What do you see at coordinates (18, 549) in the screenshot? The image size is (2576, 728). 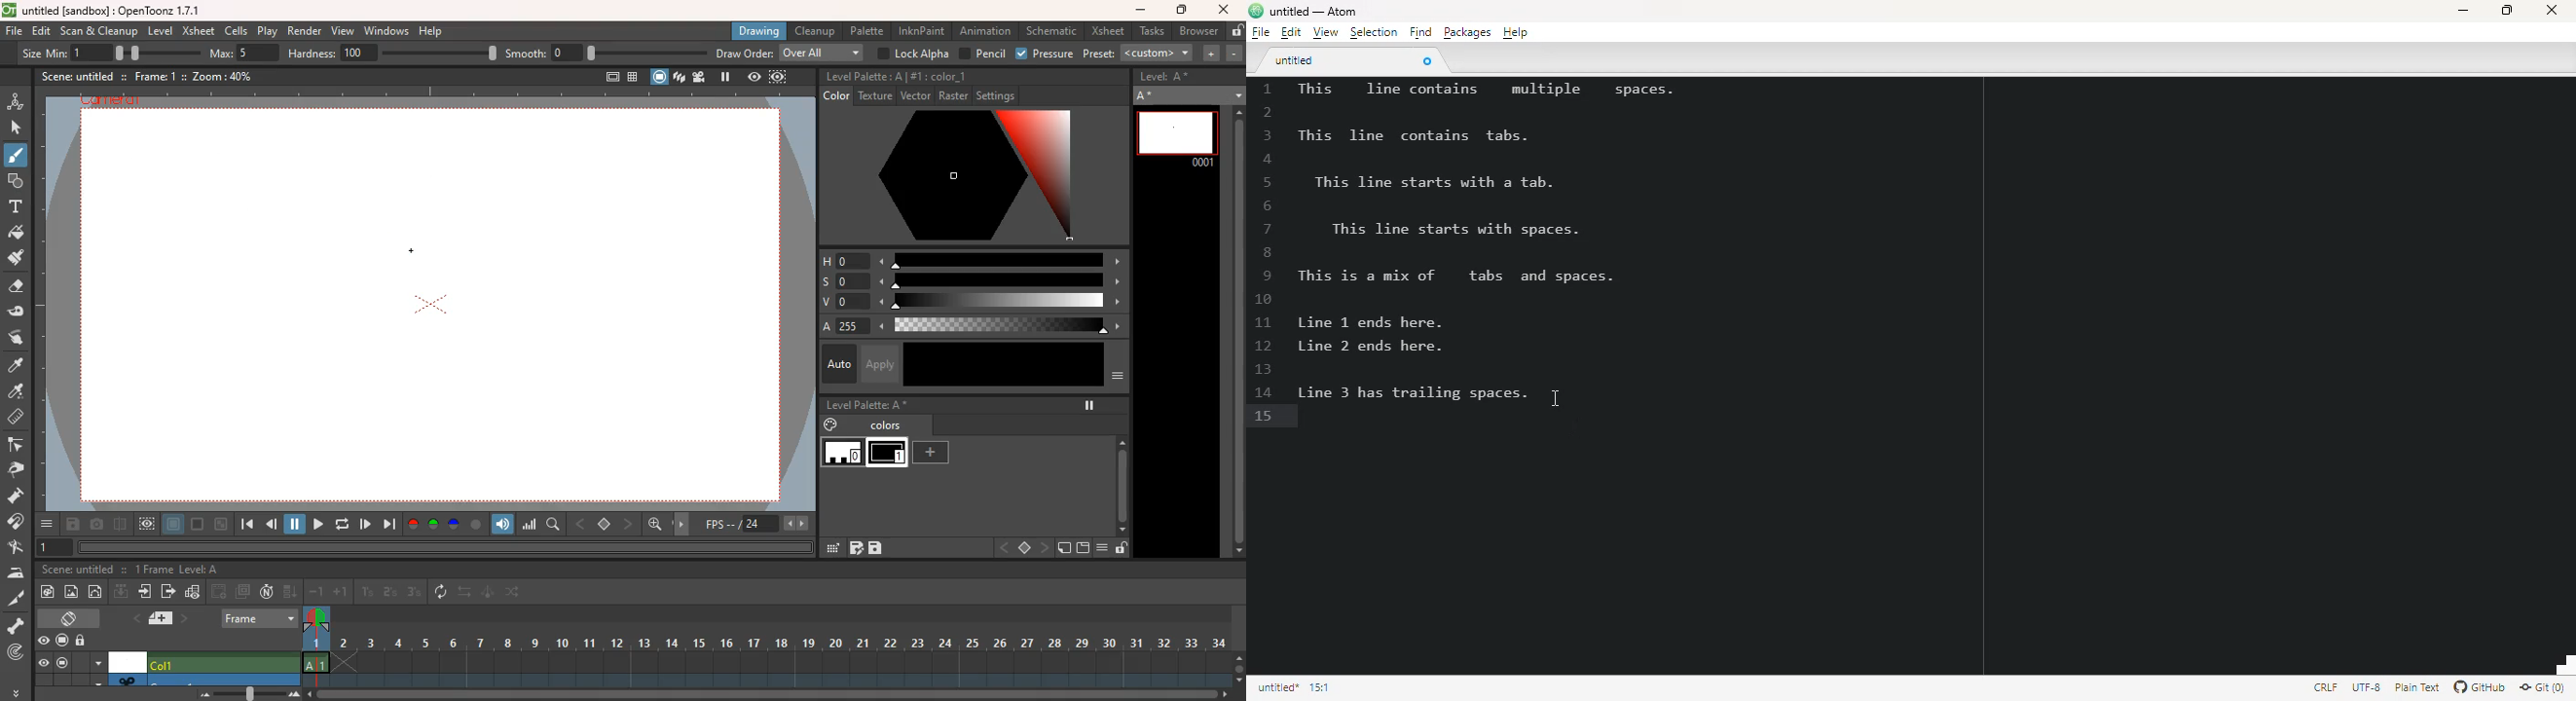 I see `tap` at bounding box center [18, 549].